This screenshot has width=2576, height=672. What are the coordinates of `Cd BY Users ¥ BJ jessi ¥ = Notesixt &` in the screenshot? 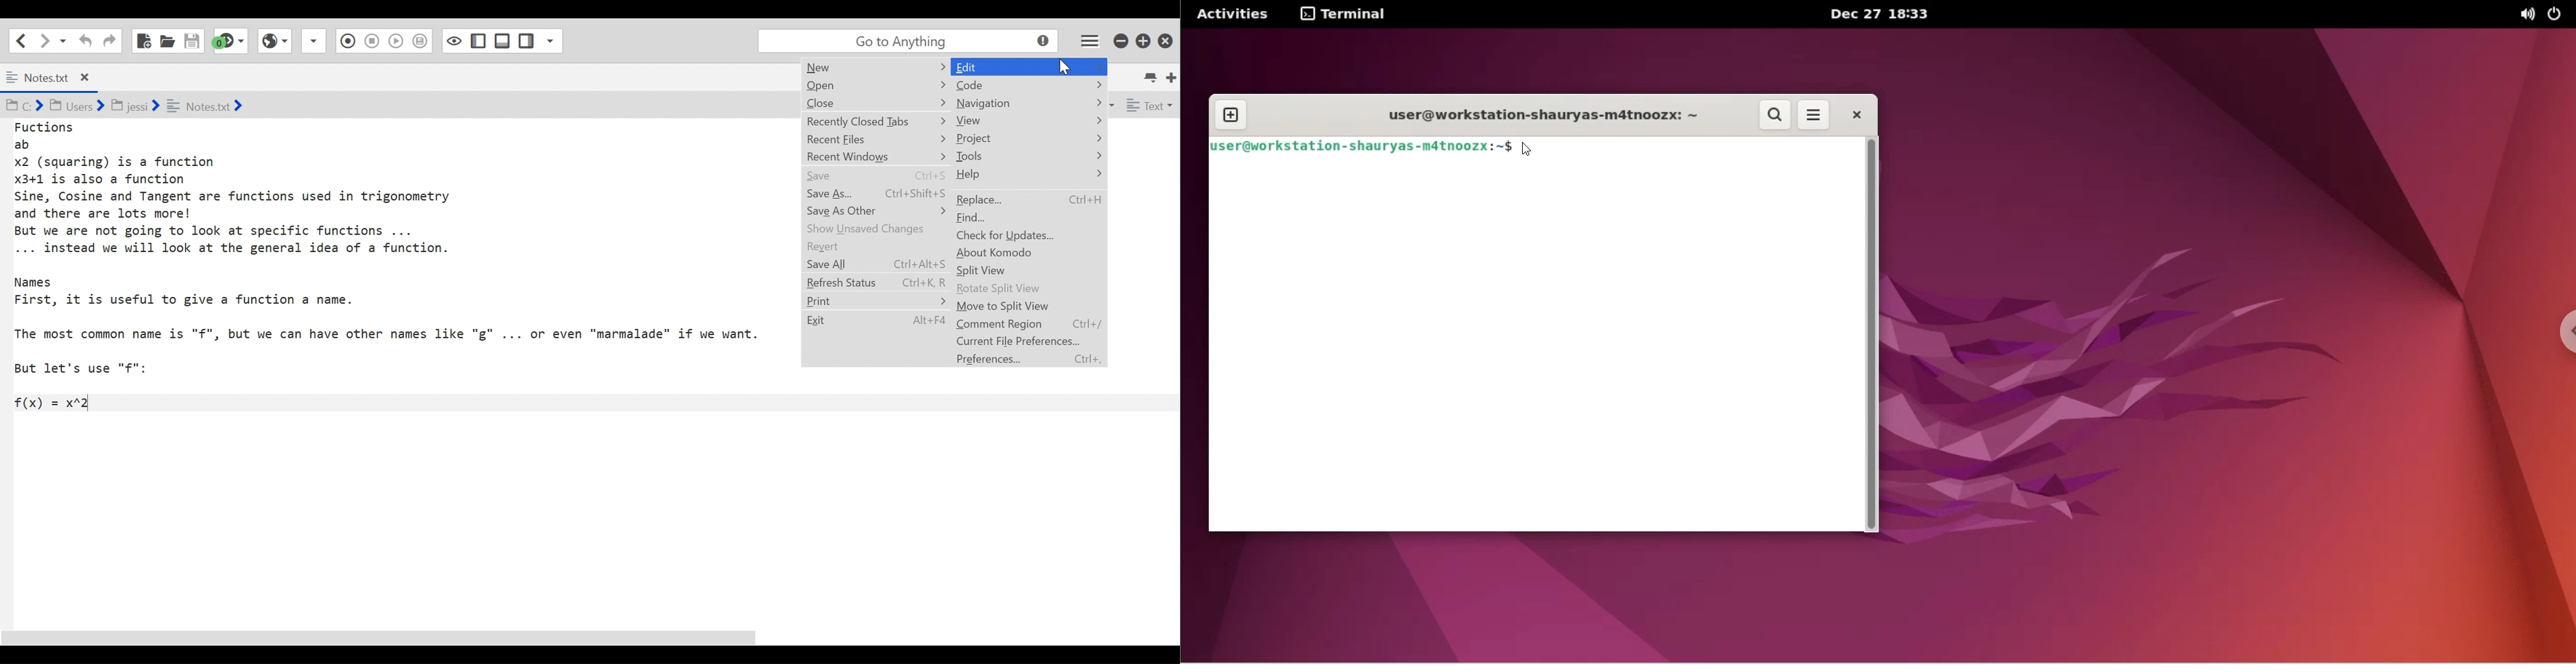 It's located at (150, 107).